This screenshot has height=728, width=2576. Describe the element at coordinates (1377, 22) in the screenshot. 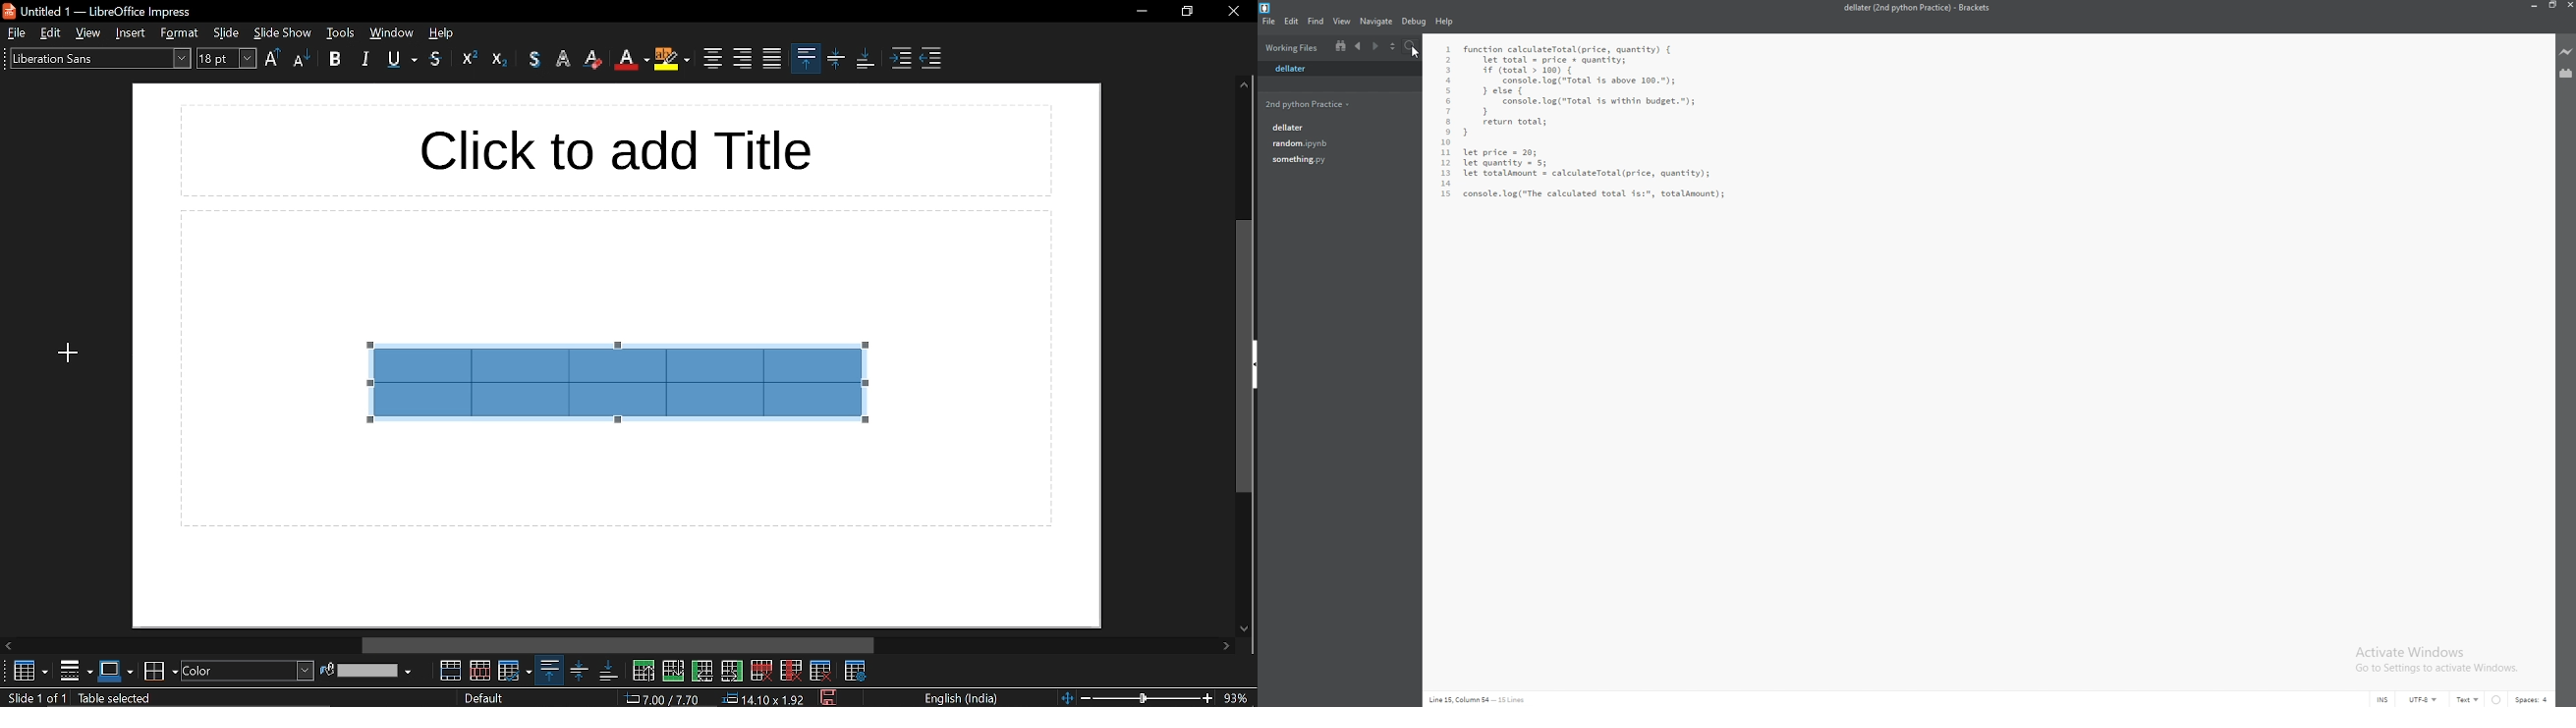

I see `navigate` at that location.